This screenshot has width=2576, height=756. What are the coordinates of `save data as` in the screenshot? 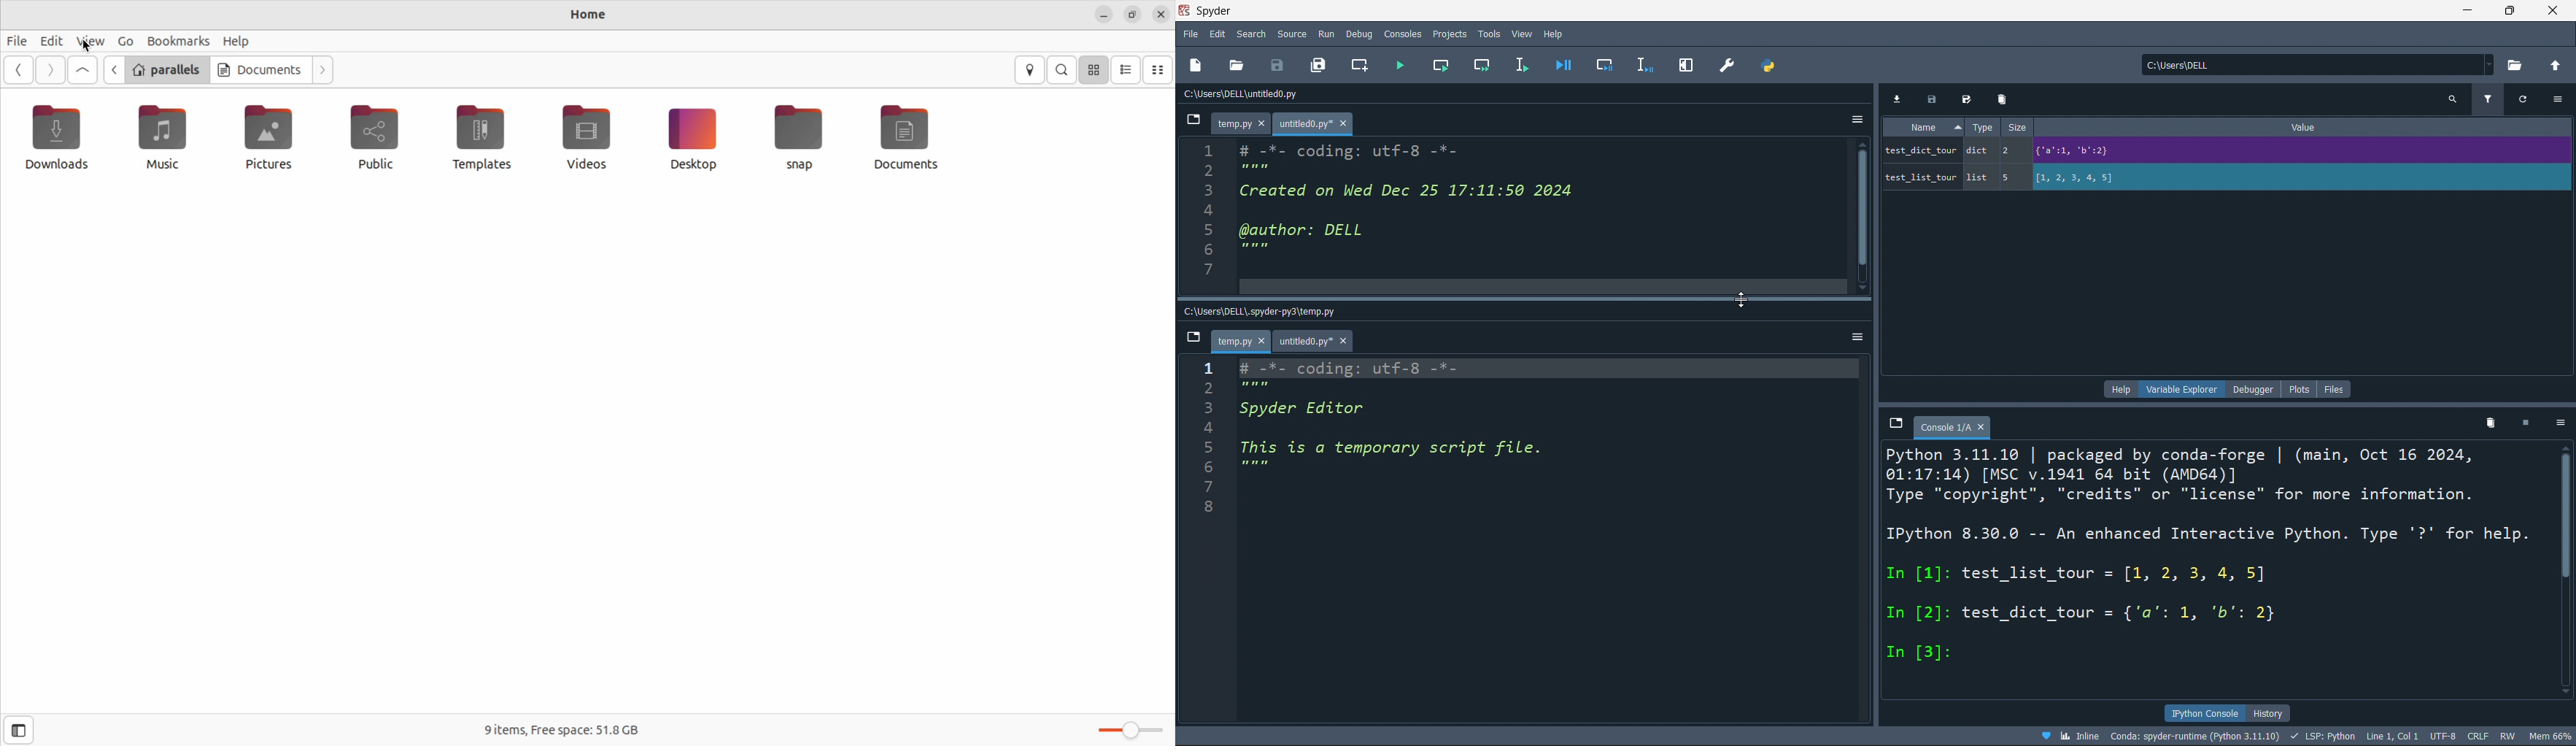 It's located at (1970, 99).